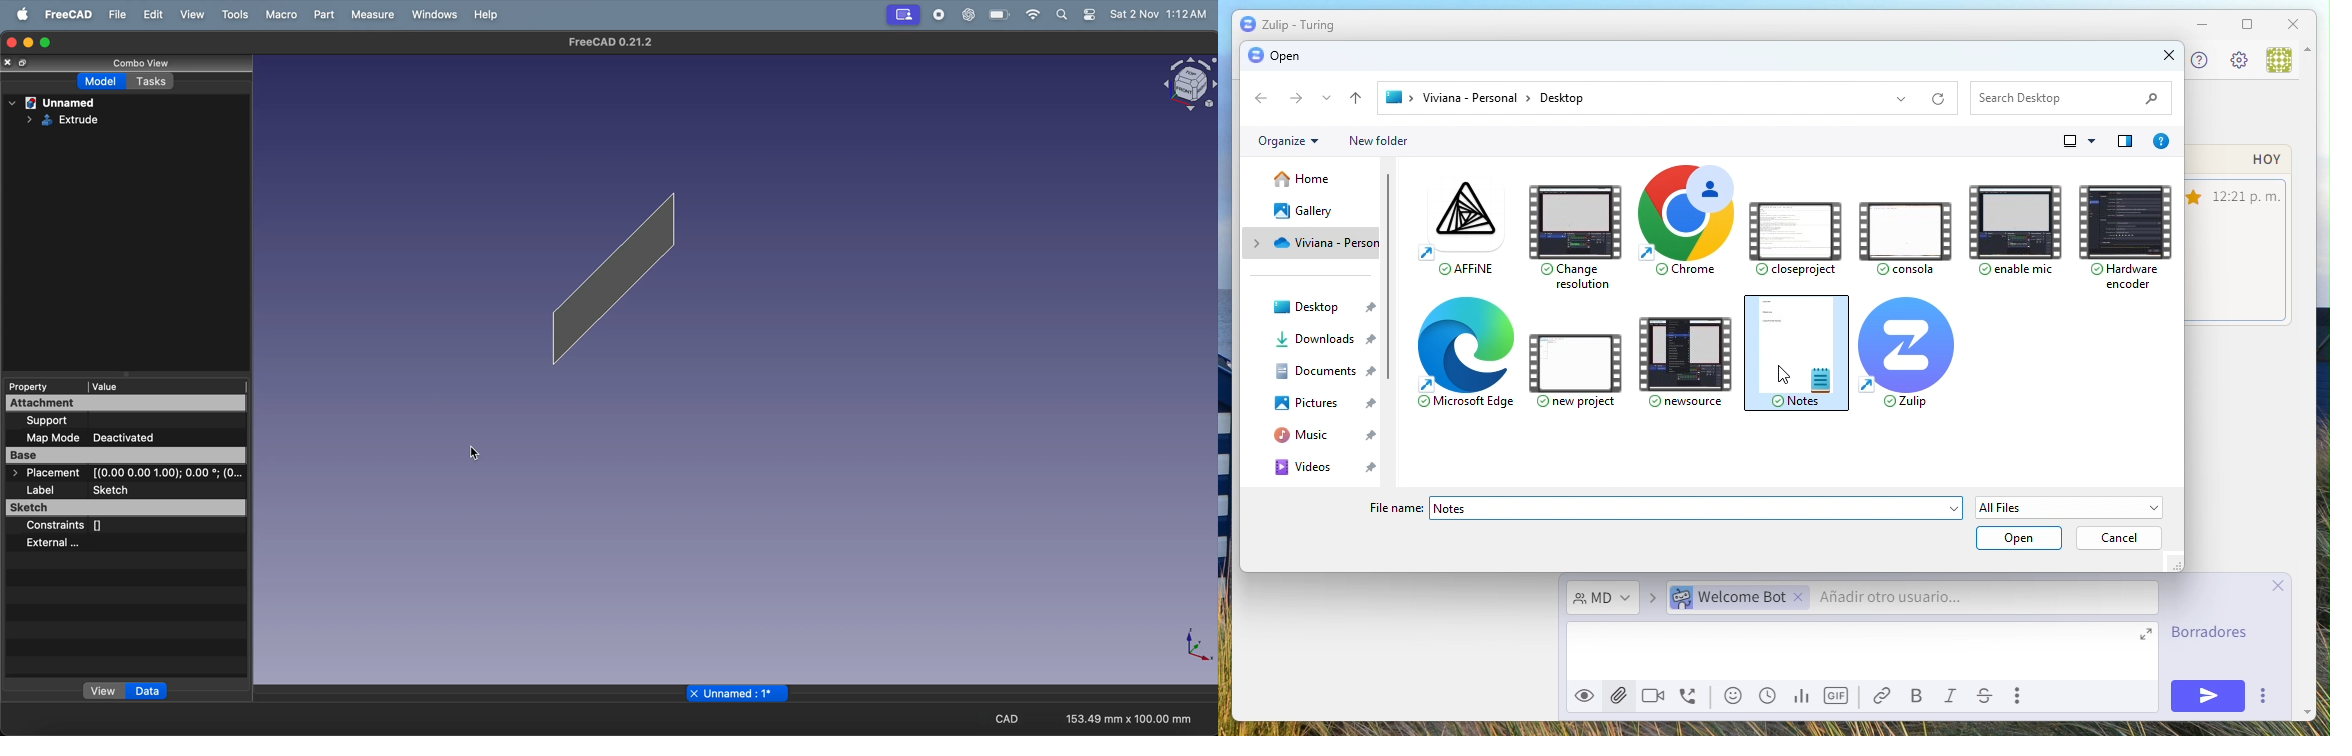 The image size is (2352, 756). Describe the element at coordinates (1089, 15) in the screenshot. I see `settings` at that location.